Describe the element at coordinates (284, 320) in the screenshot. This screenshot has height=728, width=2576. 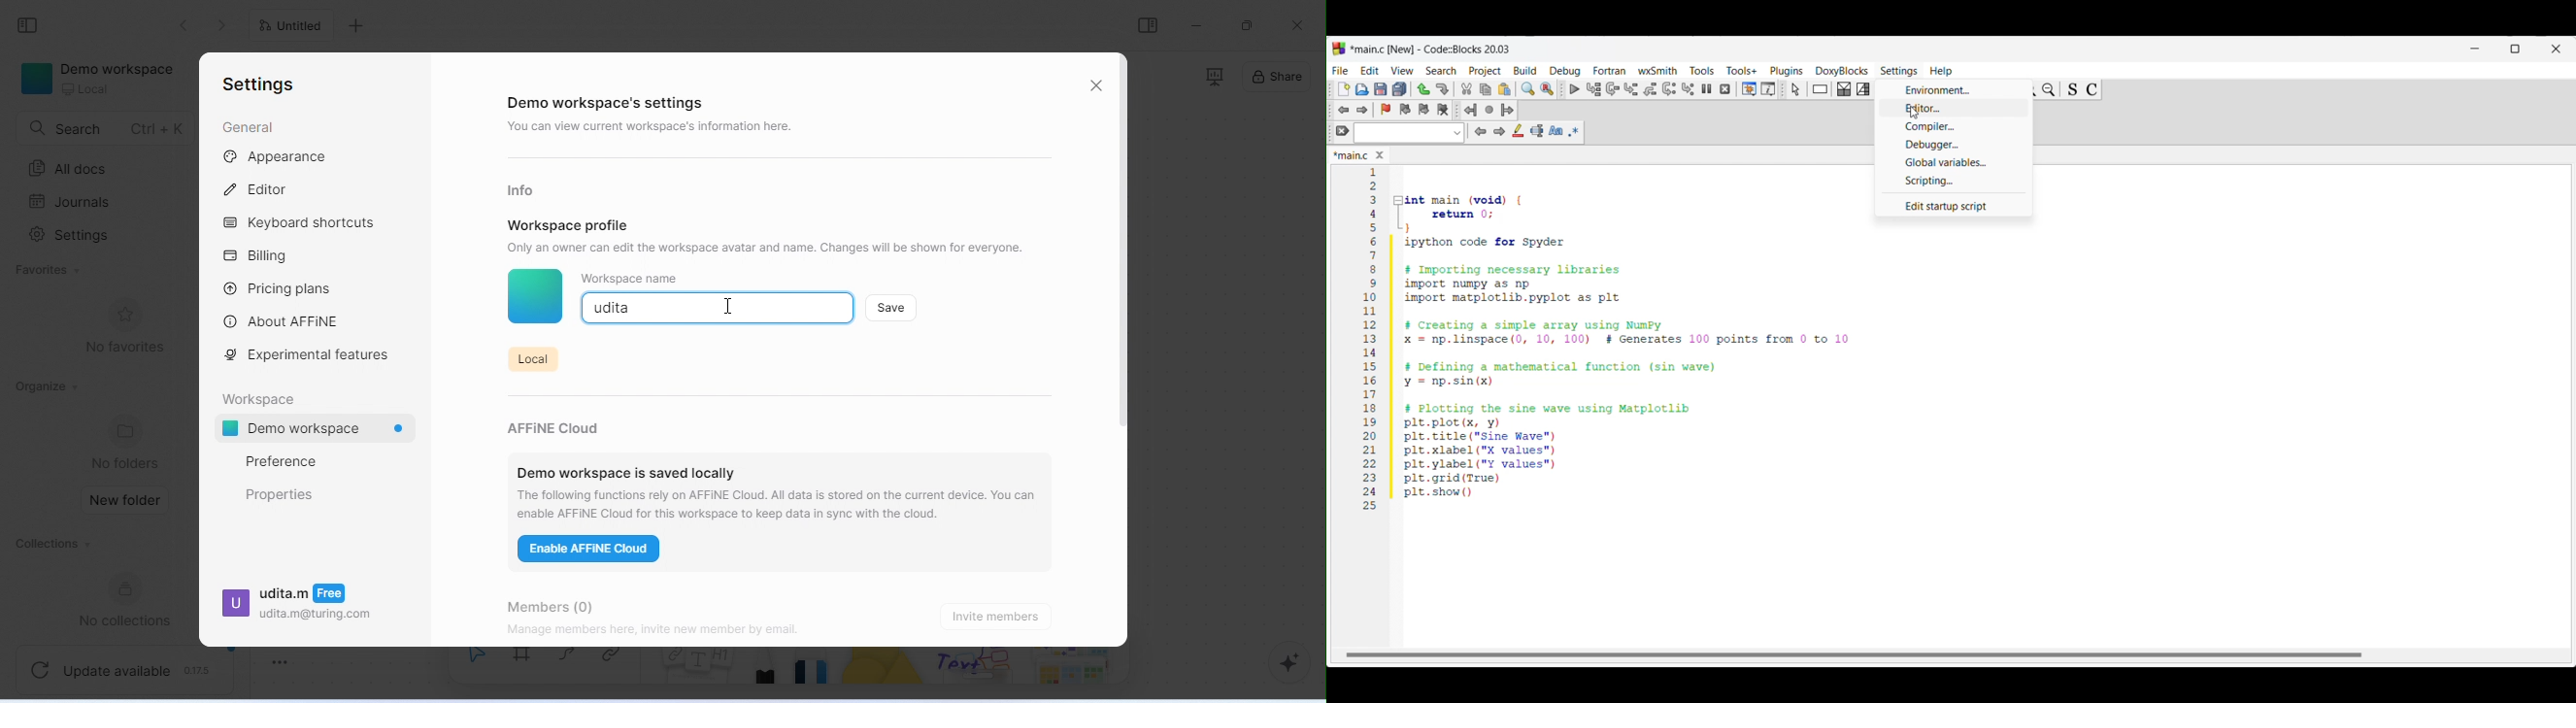
I see `about affine` at that location.